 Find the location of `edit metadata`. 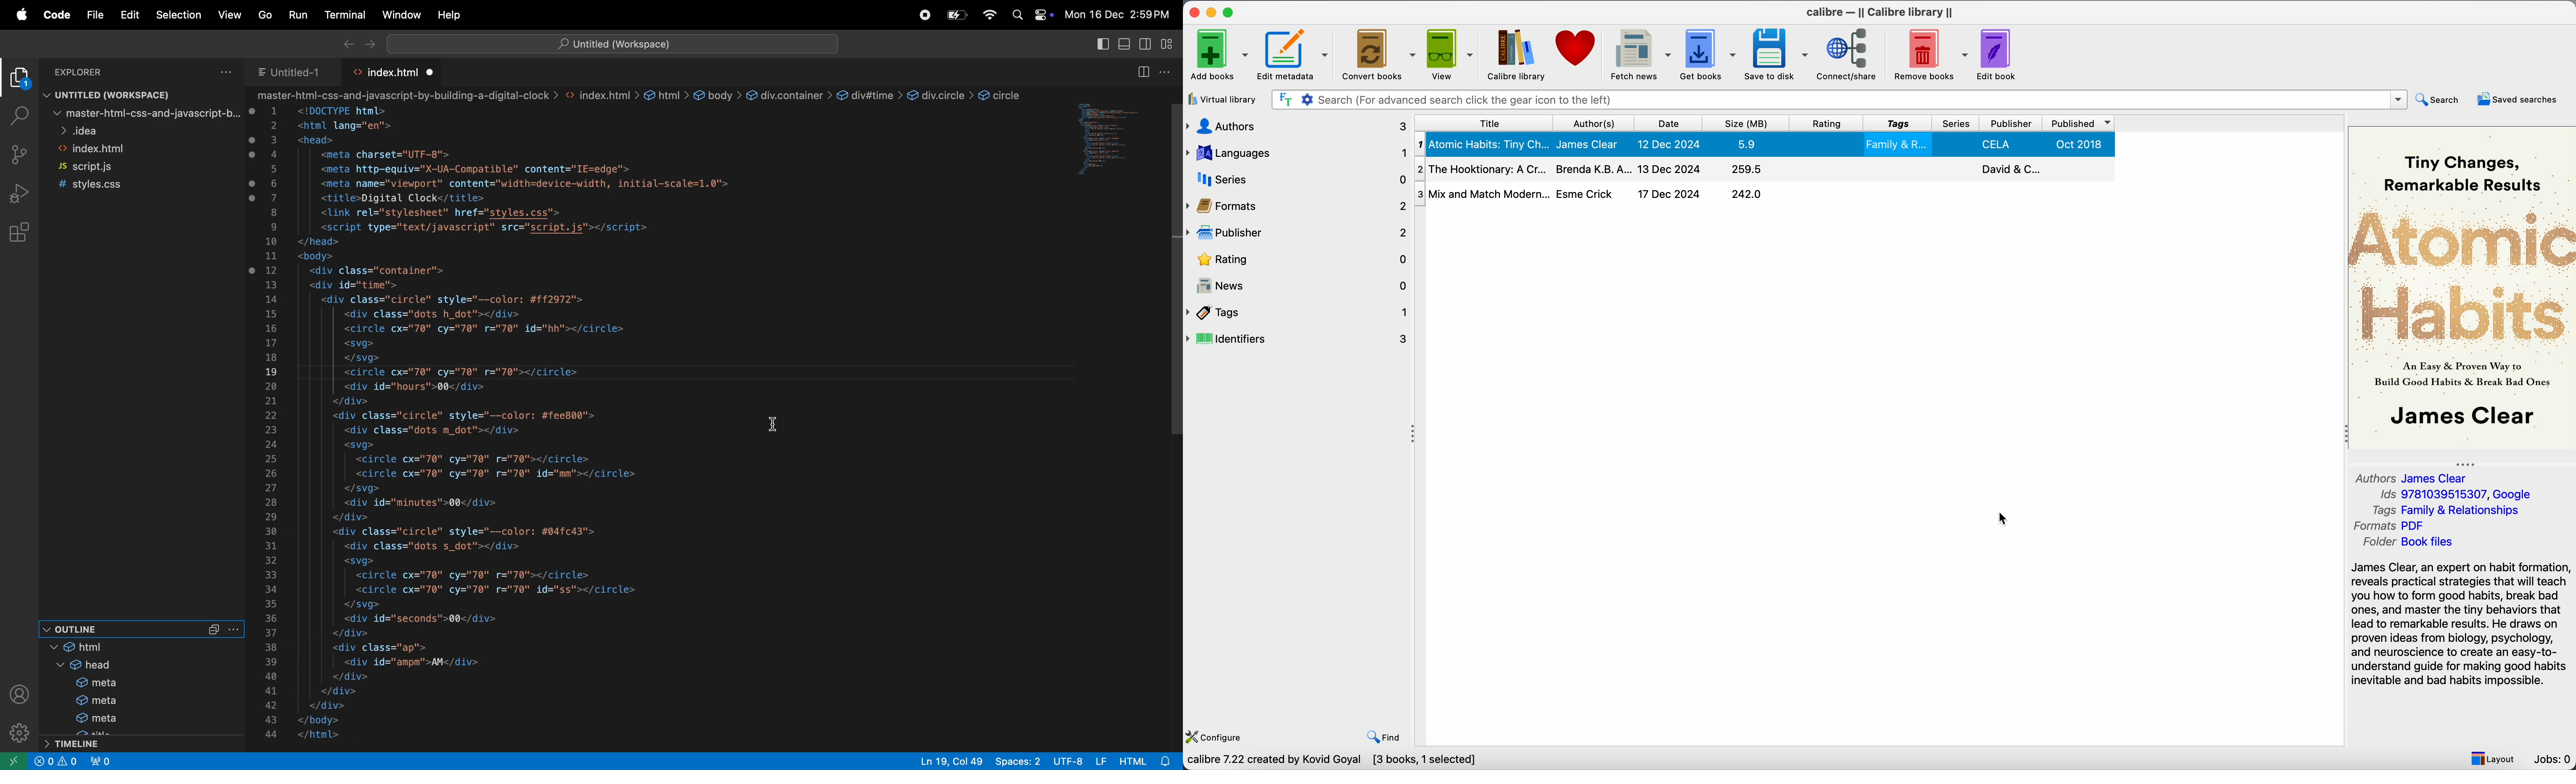

edit metadata is located at coordinates (1294, 54).